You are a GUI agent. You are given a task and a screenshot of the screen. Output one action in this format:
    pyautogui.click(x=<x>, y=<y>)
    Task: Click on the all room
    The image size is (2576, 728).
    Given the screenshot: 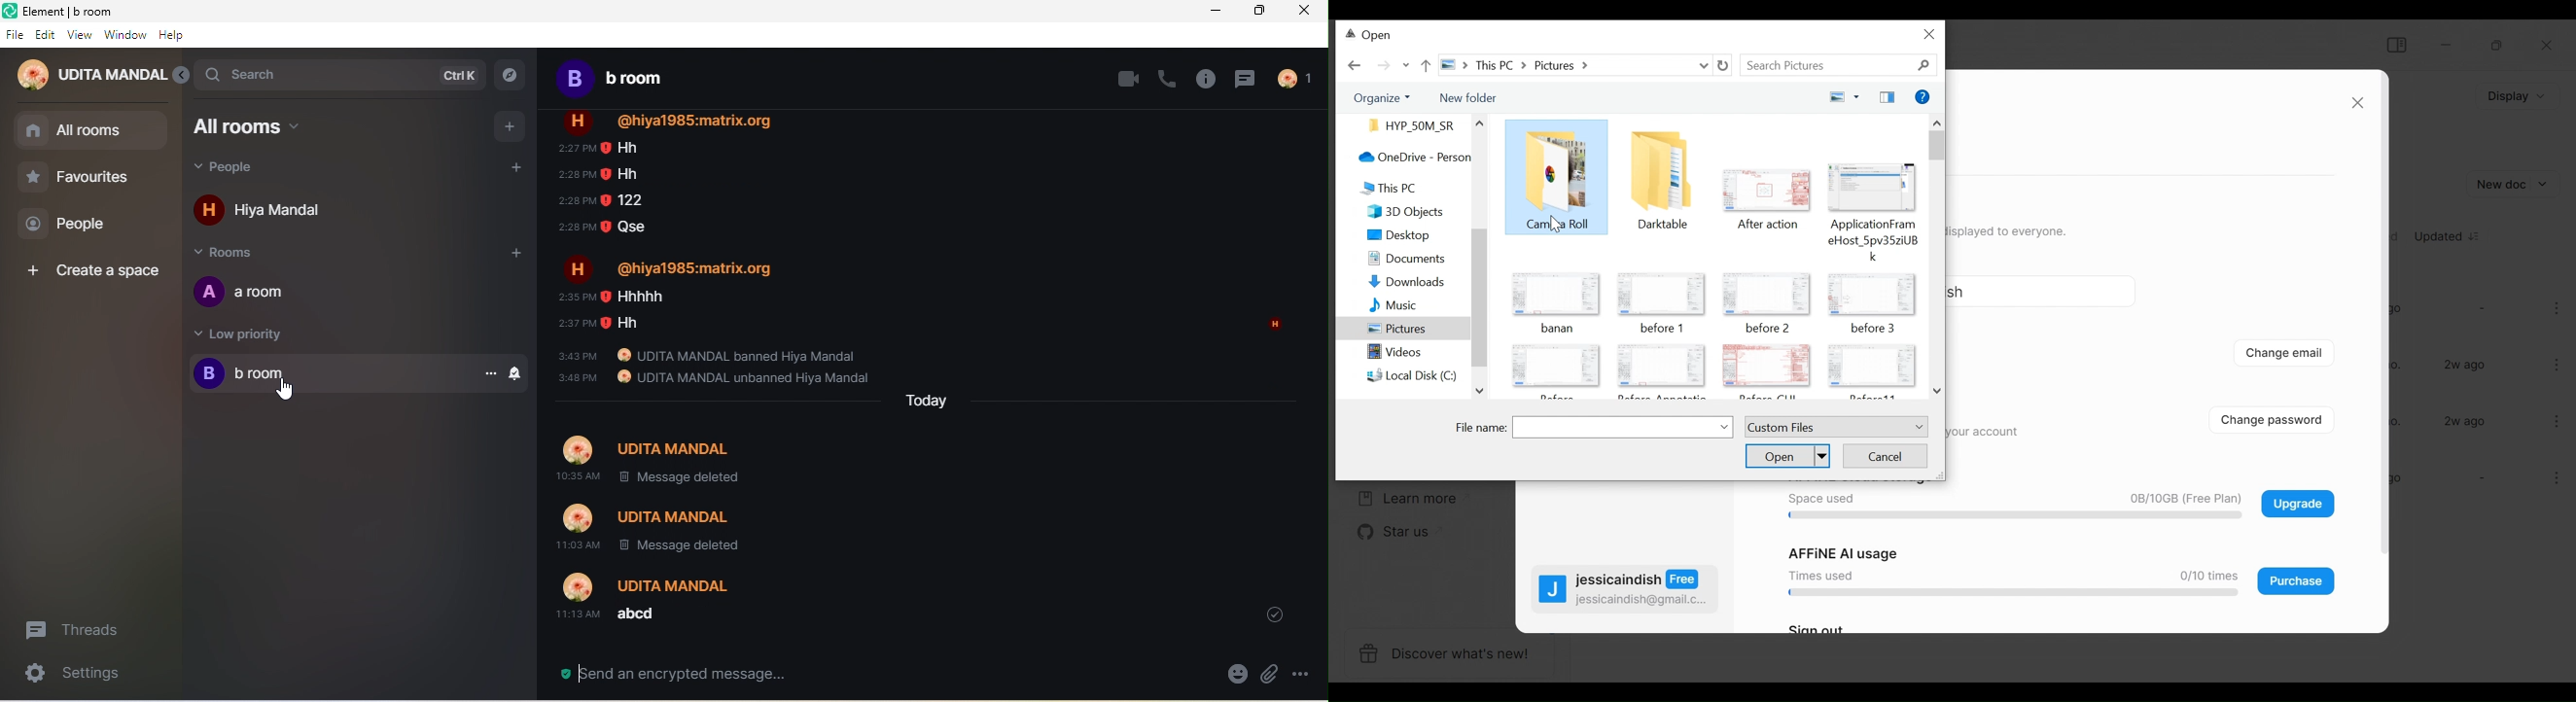 What is the action you would take?
    pyautogui.click(x=91, y=131)
    